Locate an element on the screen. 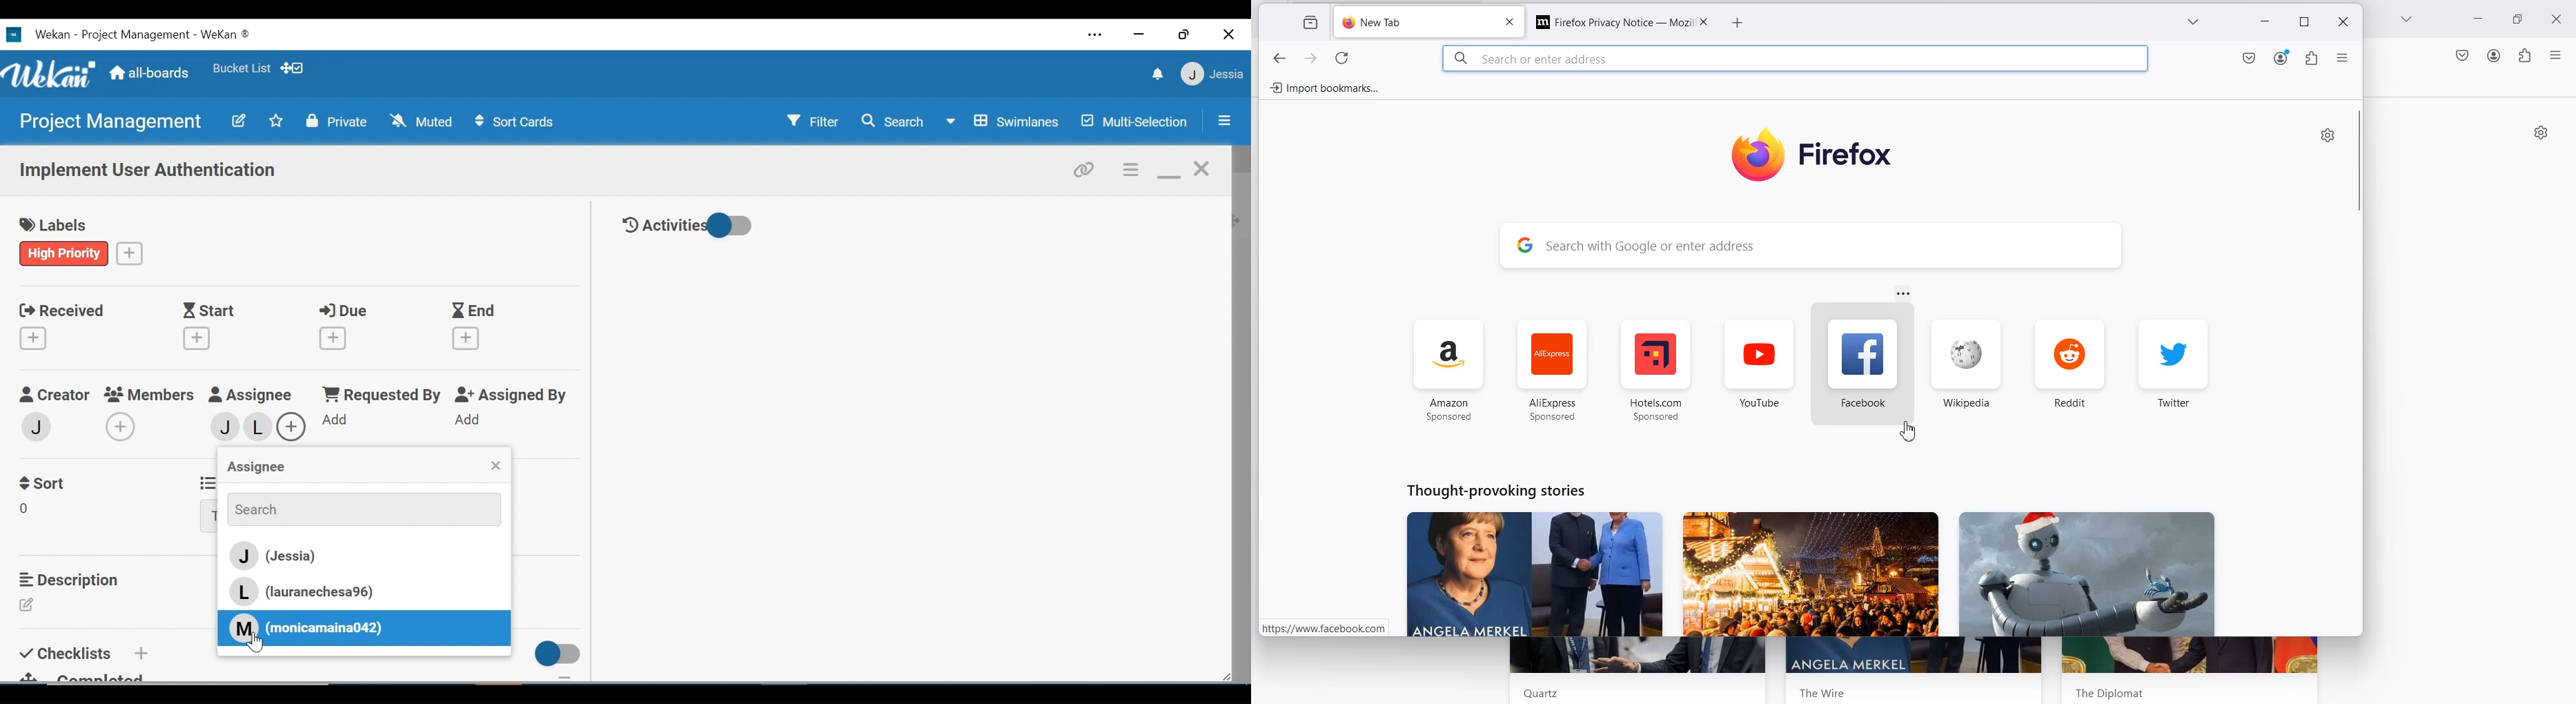 This screenshot has height=728, width=2576. Edit is located at coordinates (238, 120).